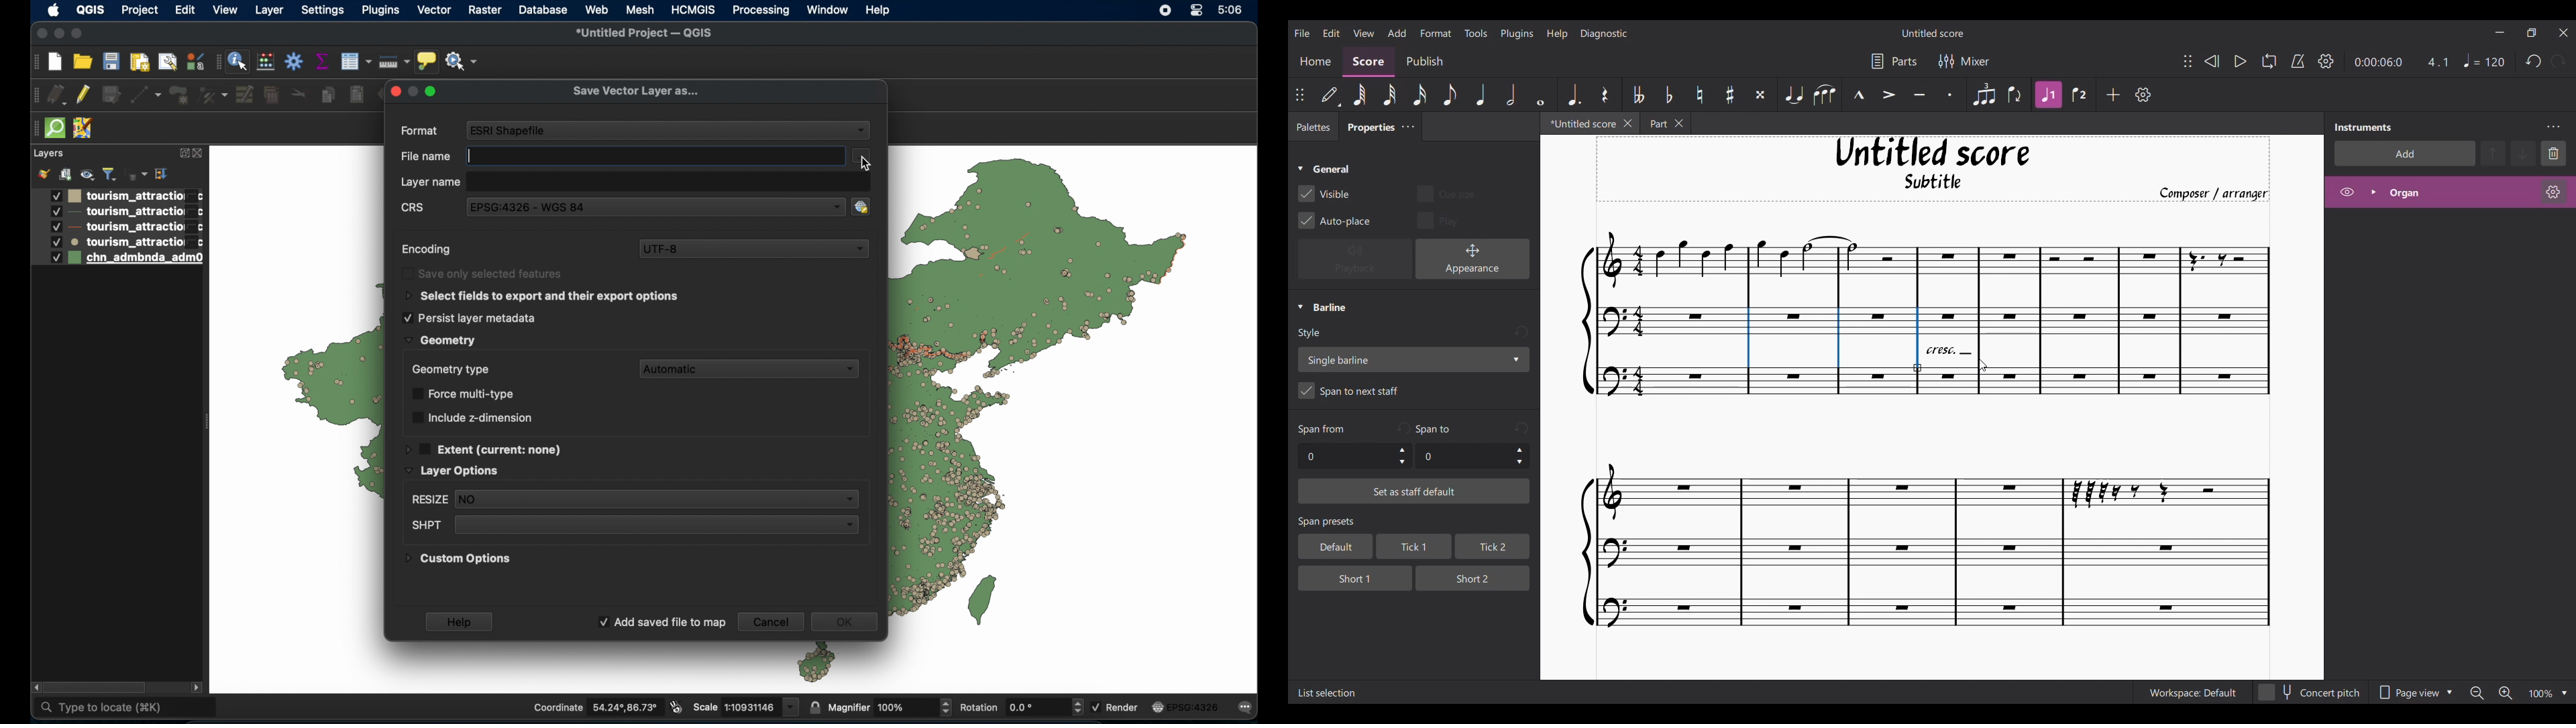 The height and width of the screenshot is (728, 2576). What do you see at coordinates (199, 154) in the screenshot?
I see `close` at bounding box center [199, 154].